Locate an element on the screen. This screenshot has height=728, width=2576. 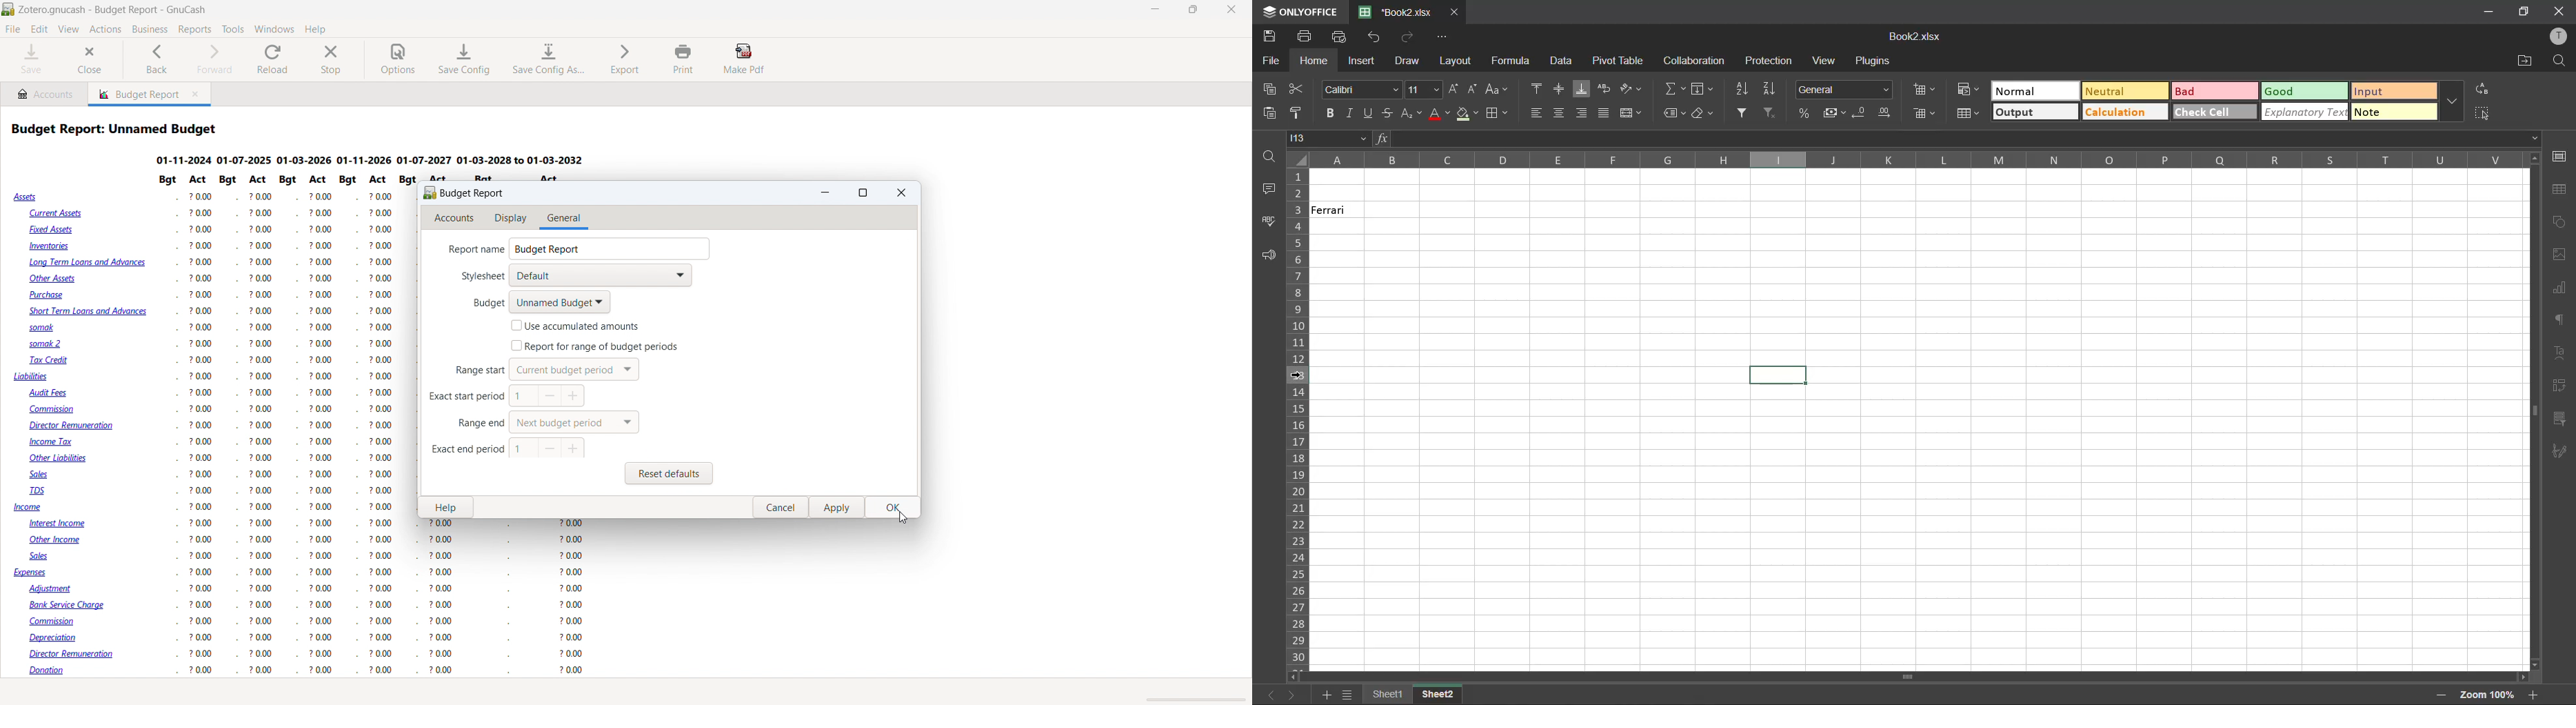
Expenses is located at coordinates (31, 574).